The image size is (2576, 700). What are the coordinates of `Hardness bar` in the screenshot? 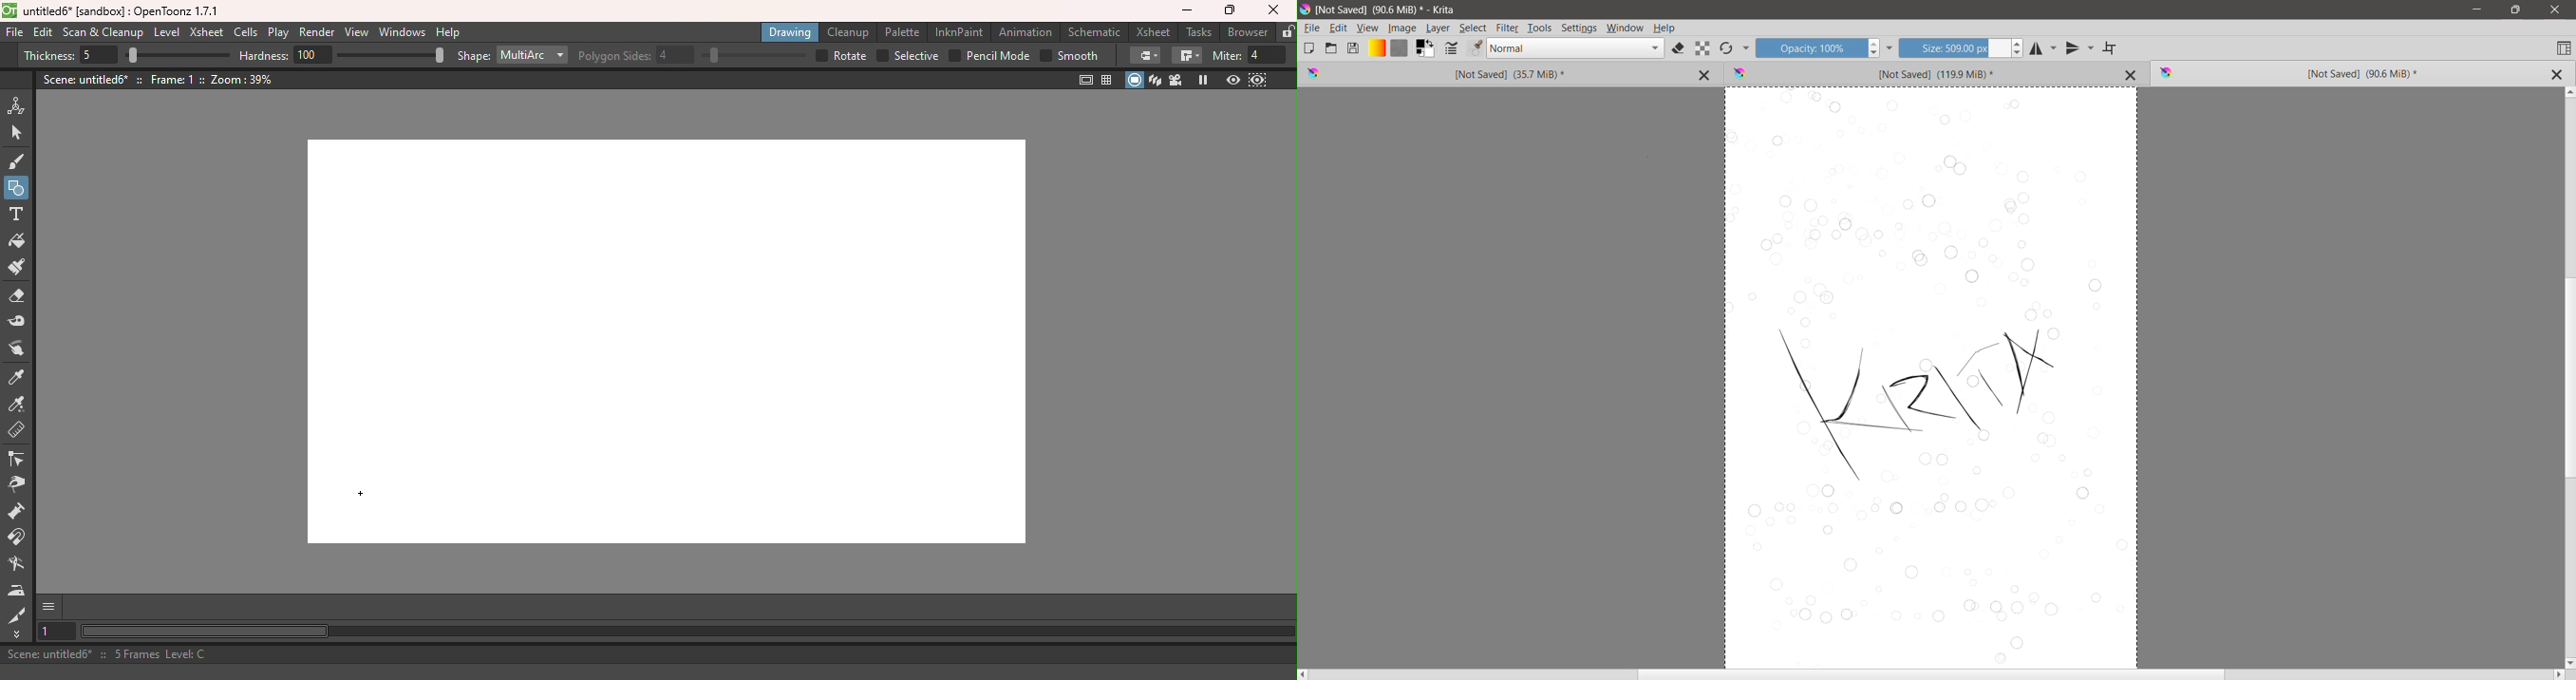 It's located at (391, 55).